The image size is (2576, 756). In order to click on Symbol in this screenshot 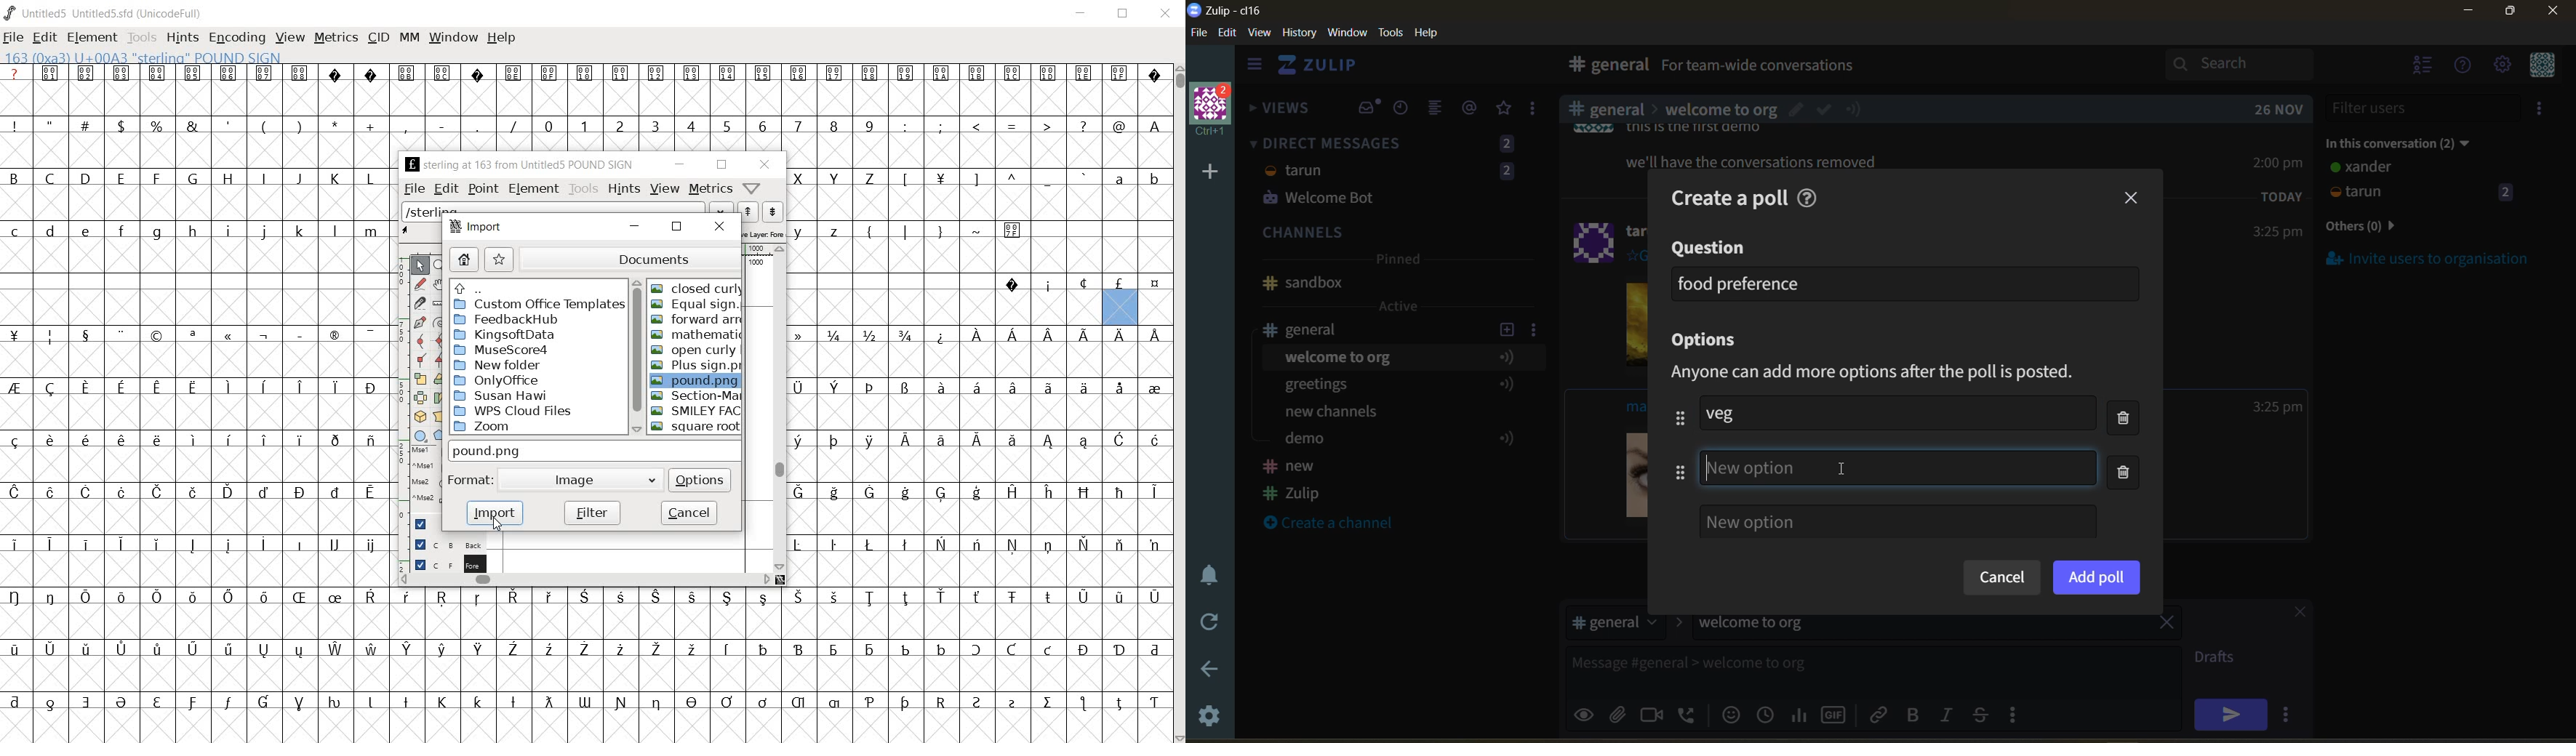, I will do `click(1154, 648)`.